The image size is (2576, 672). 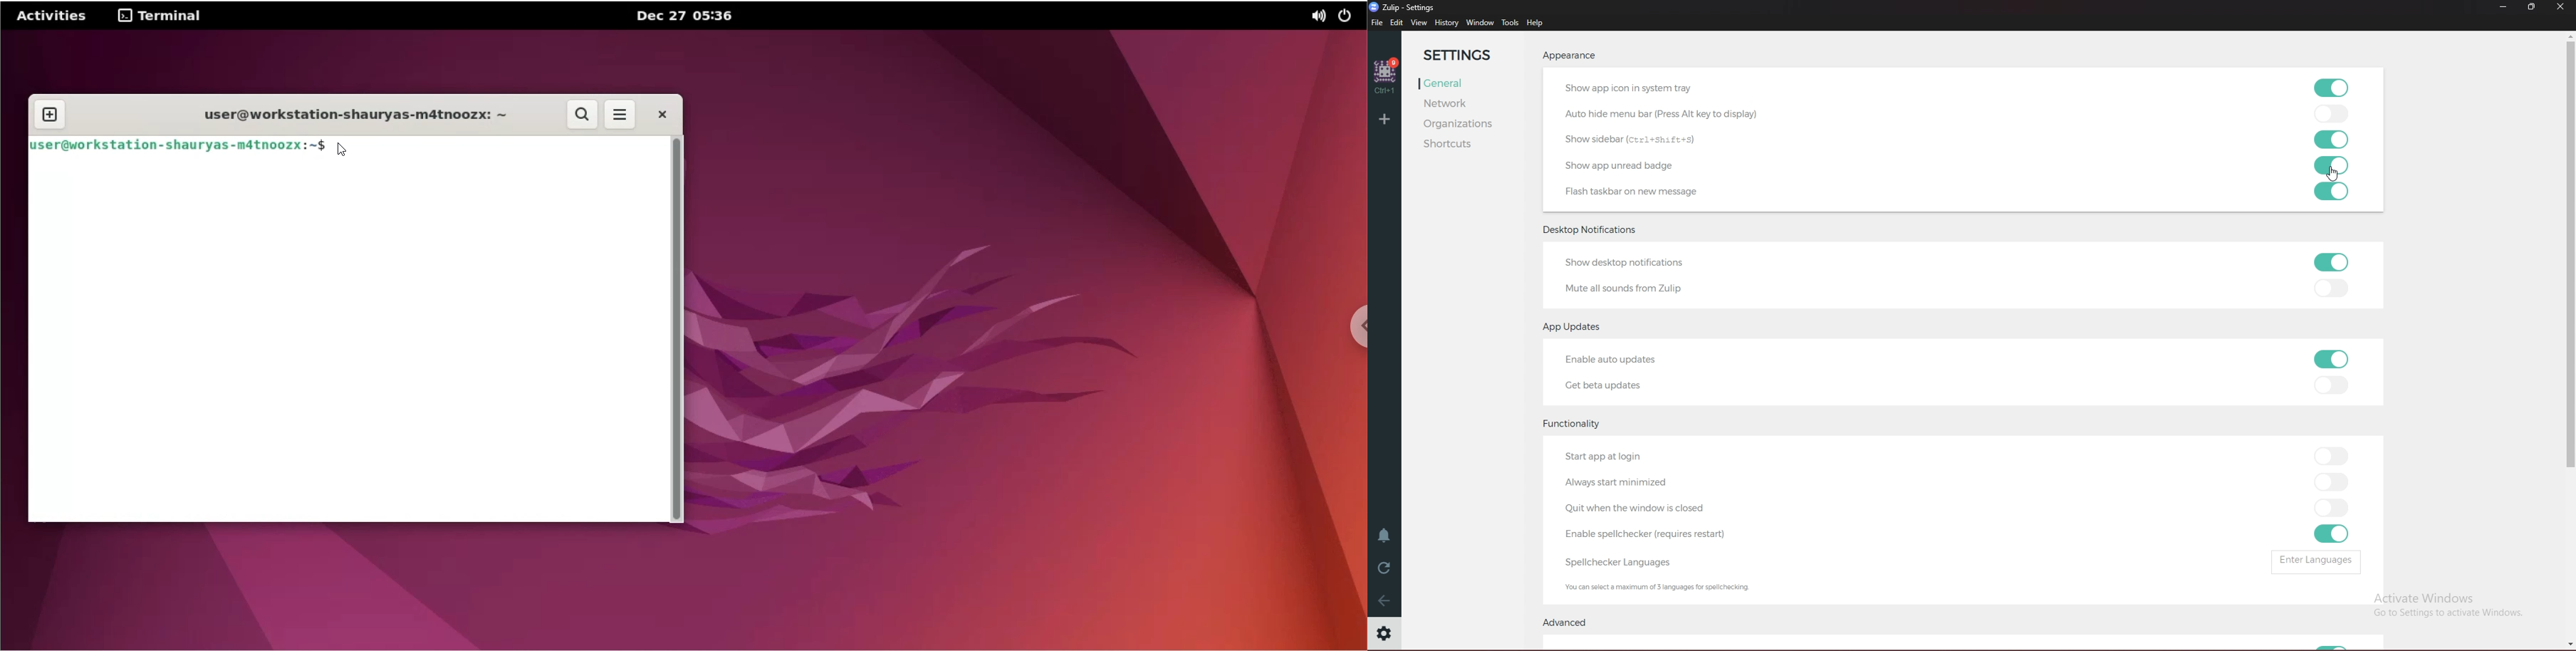 What do you see at coordinates (2336, 191) in the screenshot?
I see `toggle` at bounding box center [2336, 191].